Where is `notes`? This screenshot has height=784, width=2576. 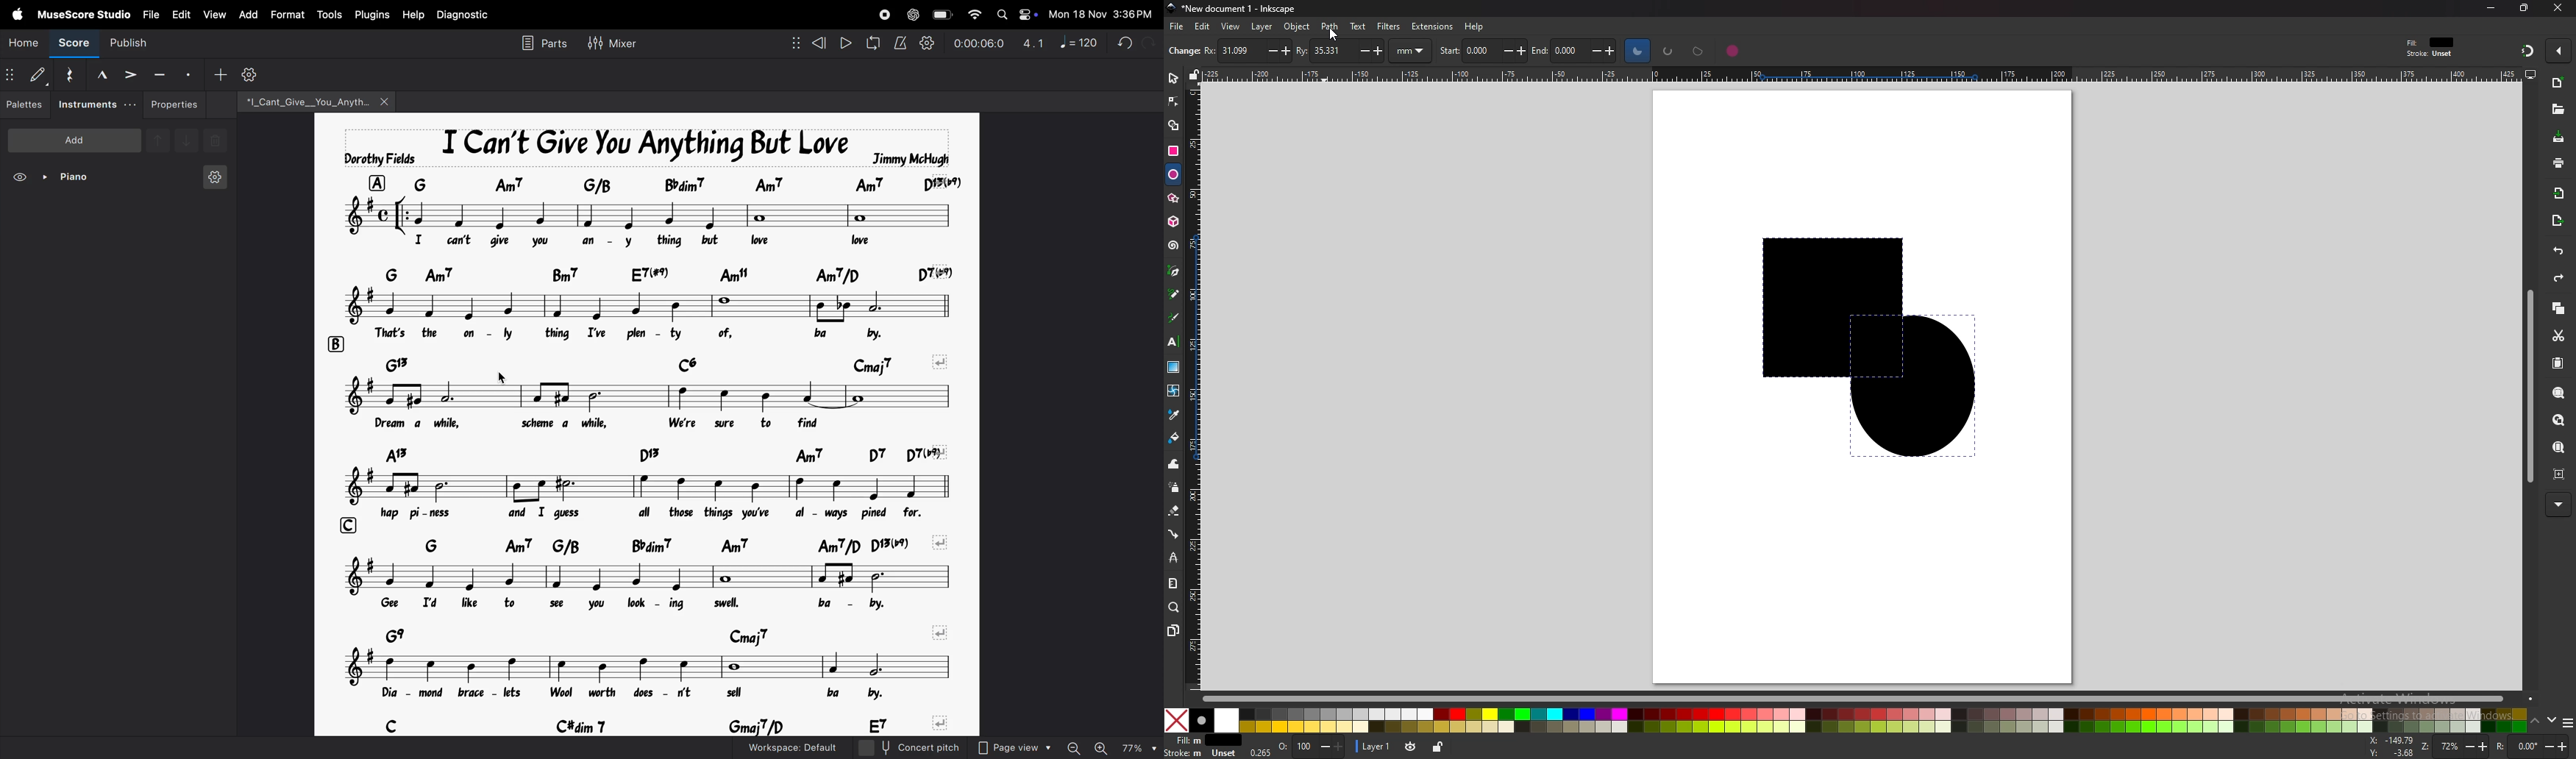
notes is located at coordinates (652, 307).